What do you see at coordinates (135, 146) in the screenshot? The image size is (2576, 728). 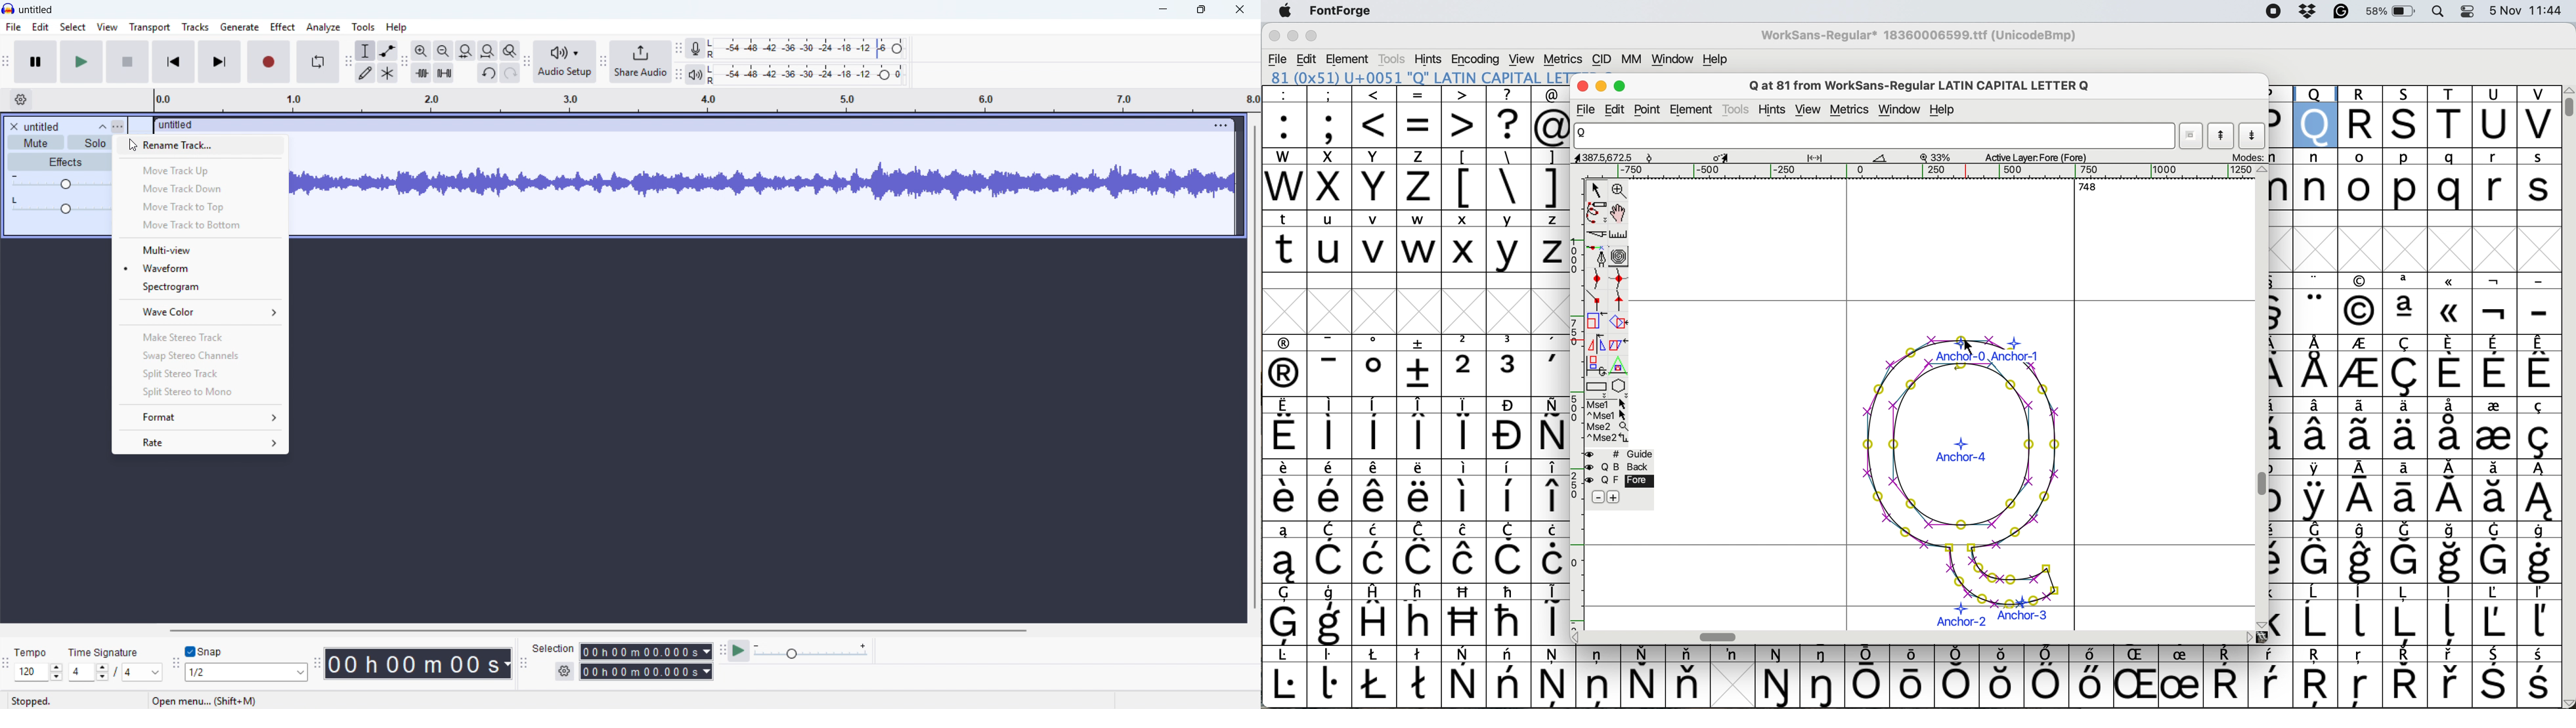 I see `Cursor ` at bounding box center [135, 146].